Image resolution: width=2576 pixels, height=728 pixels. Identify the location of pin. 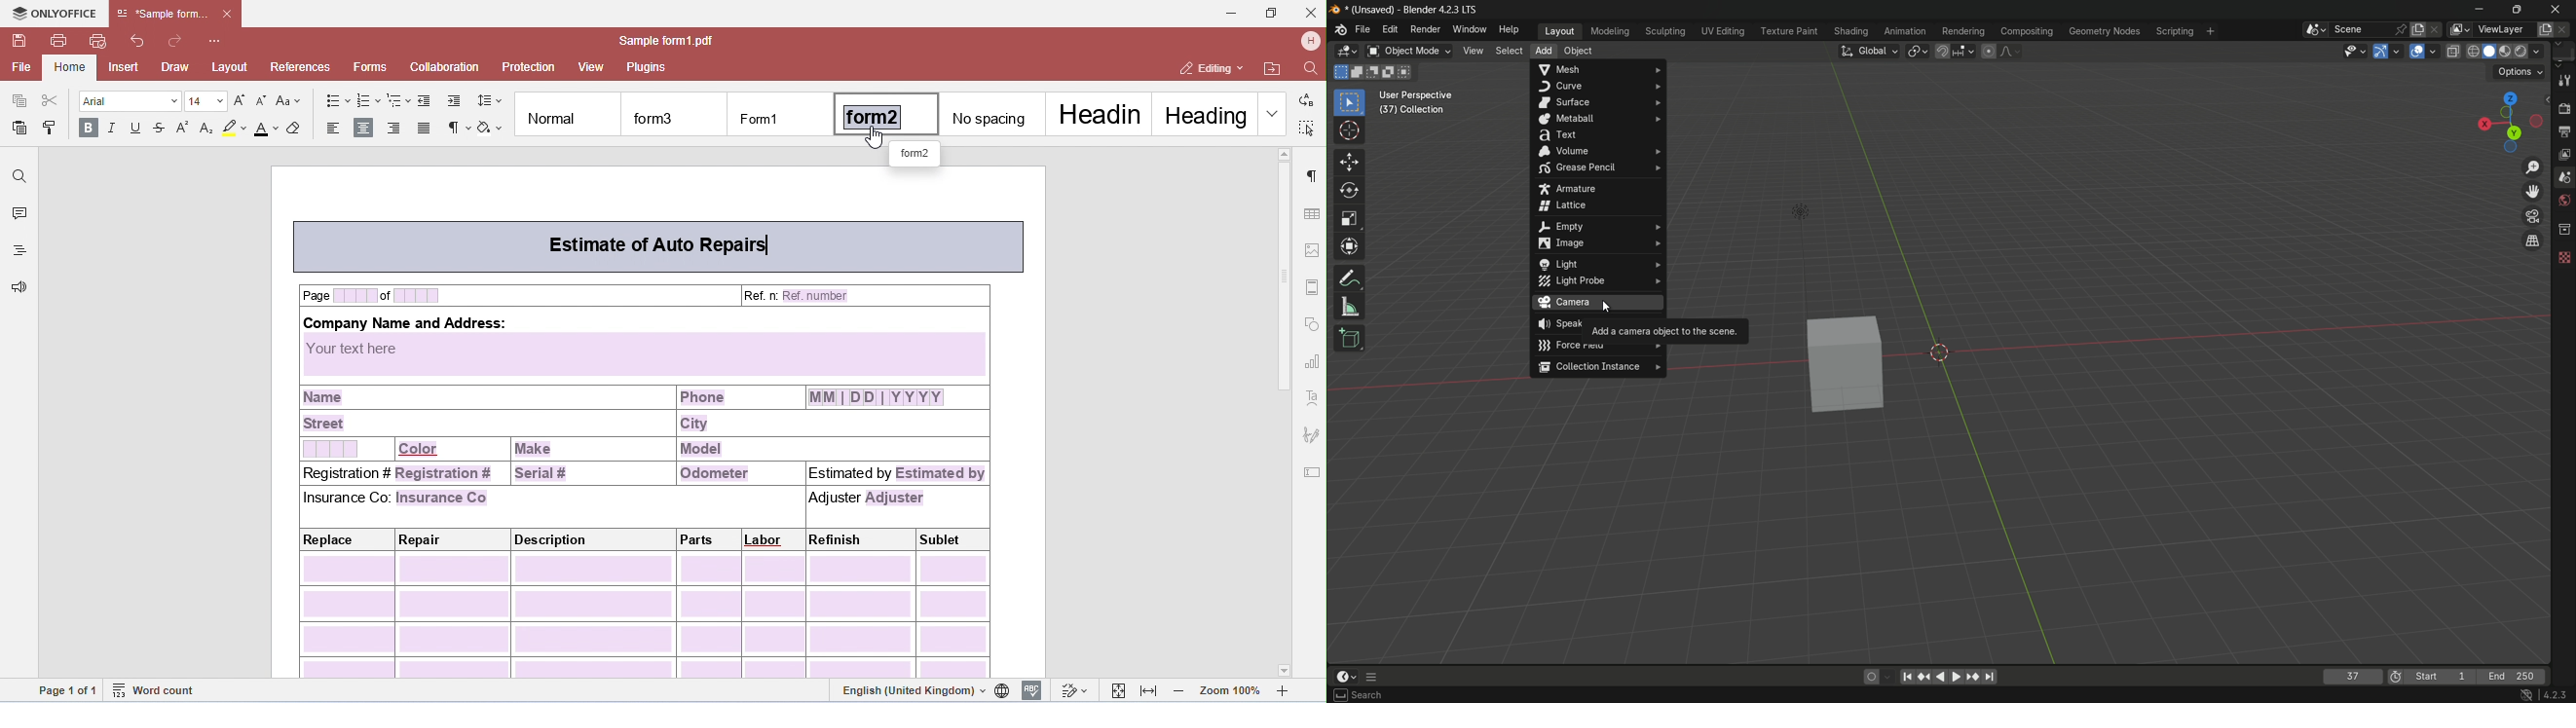
(2401, 31).